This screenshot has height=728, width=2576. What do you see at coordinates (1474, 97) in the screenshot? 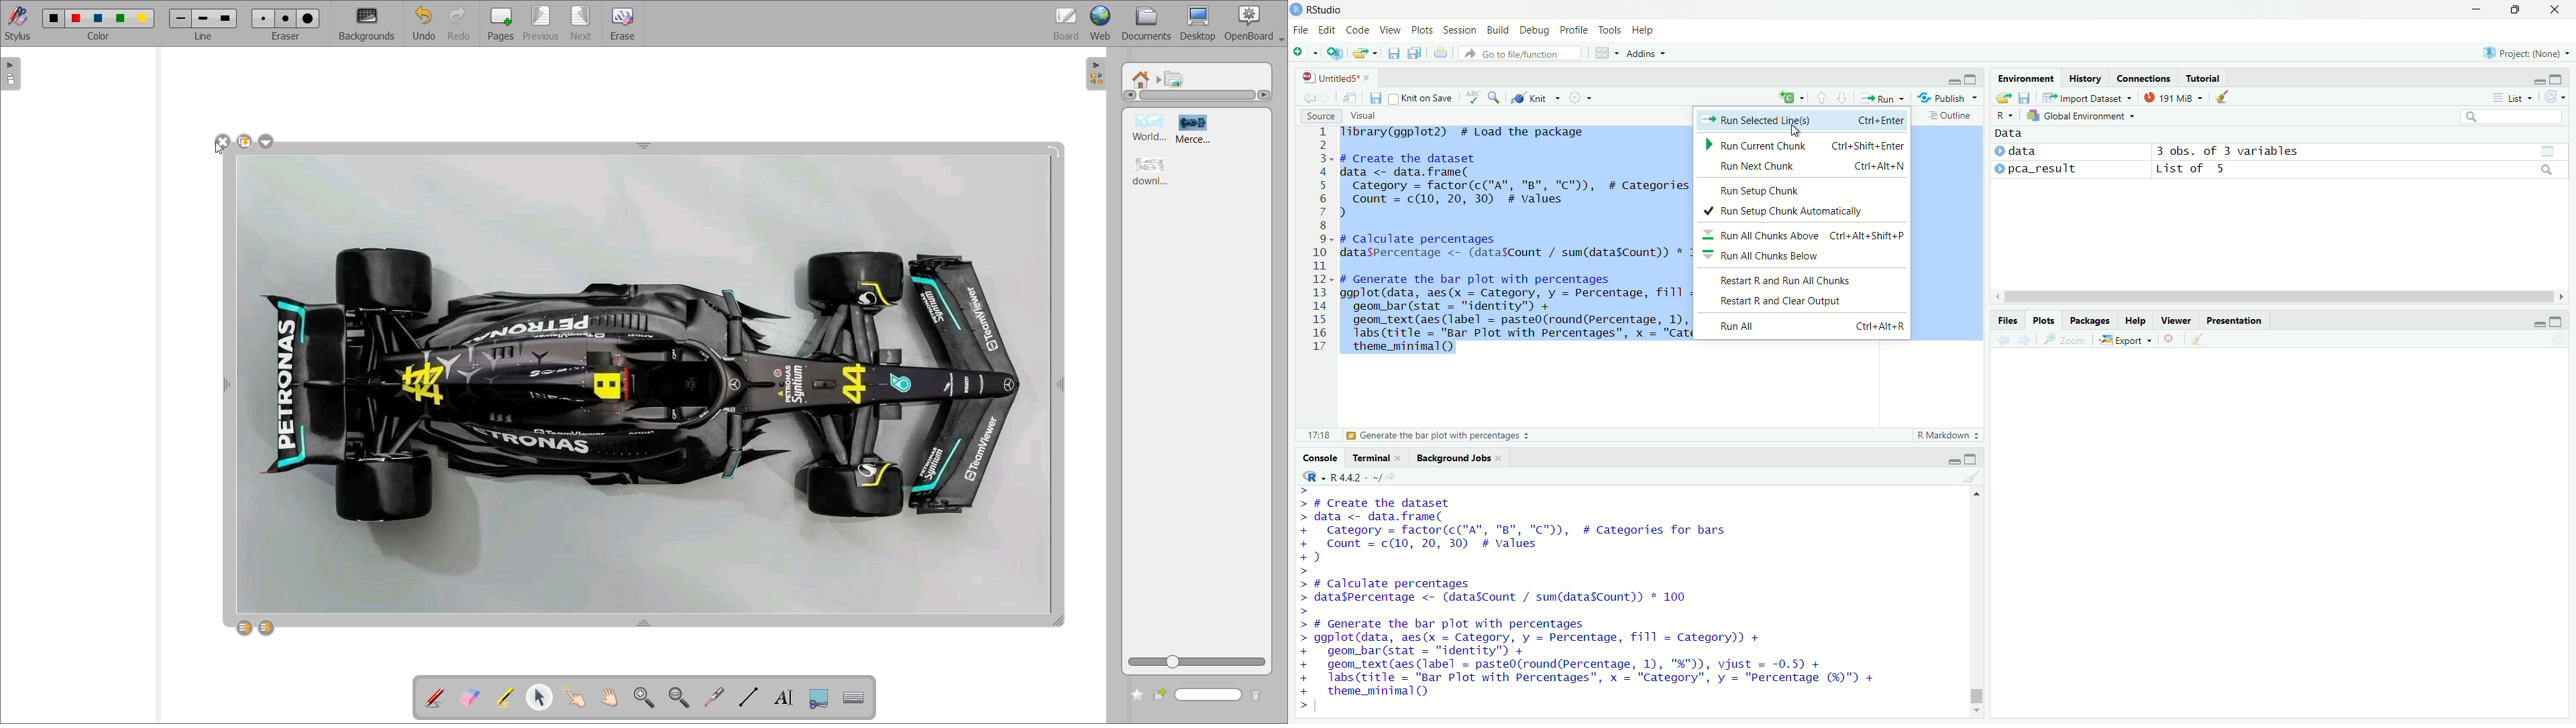
I see `spelling check` at bounding box center [1474, 97].